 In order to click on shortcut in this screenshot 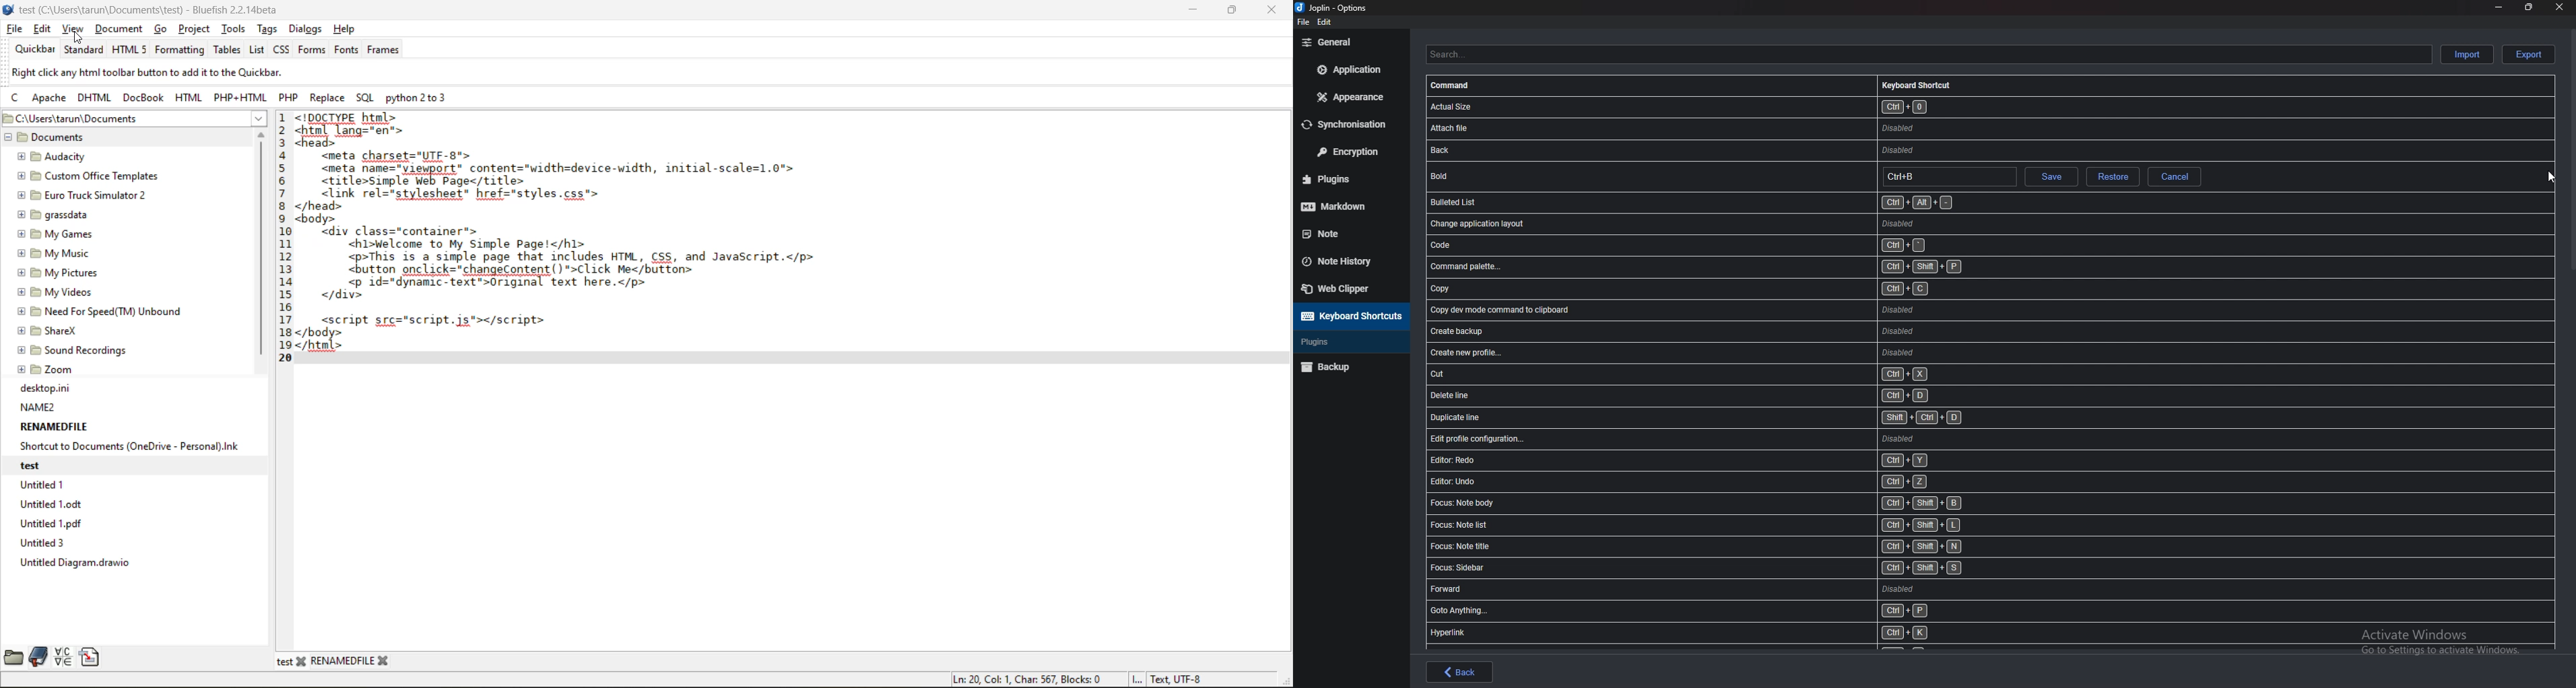, I will do `click(1651, 174)`.